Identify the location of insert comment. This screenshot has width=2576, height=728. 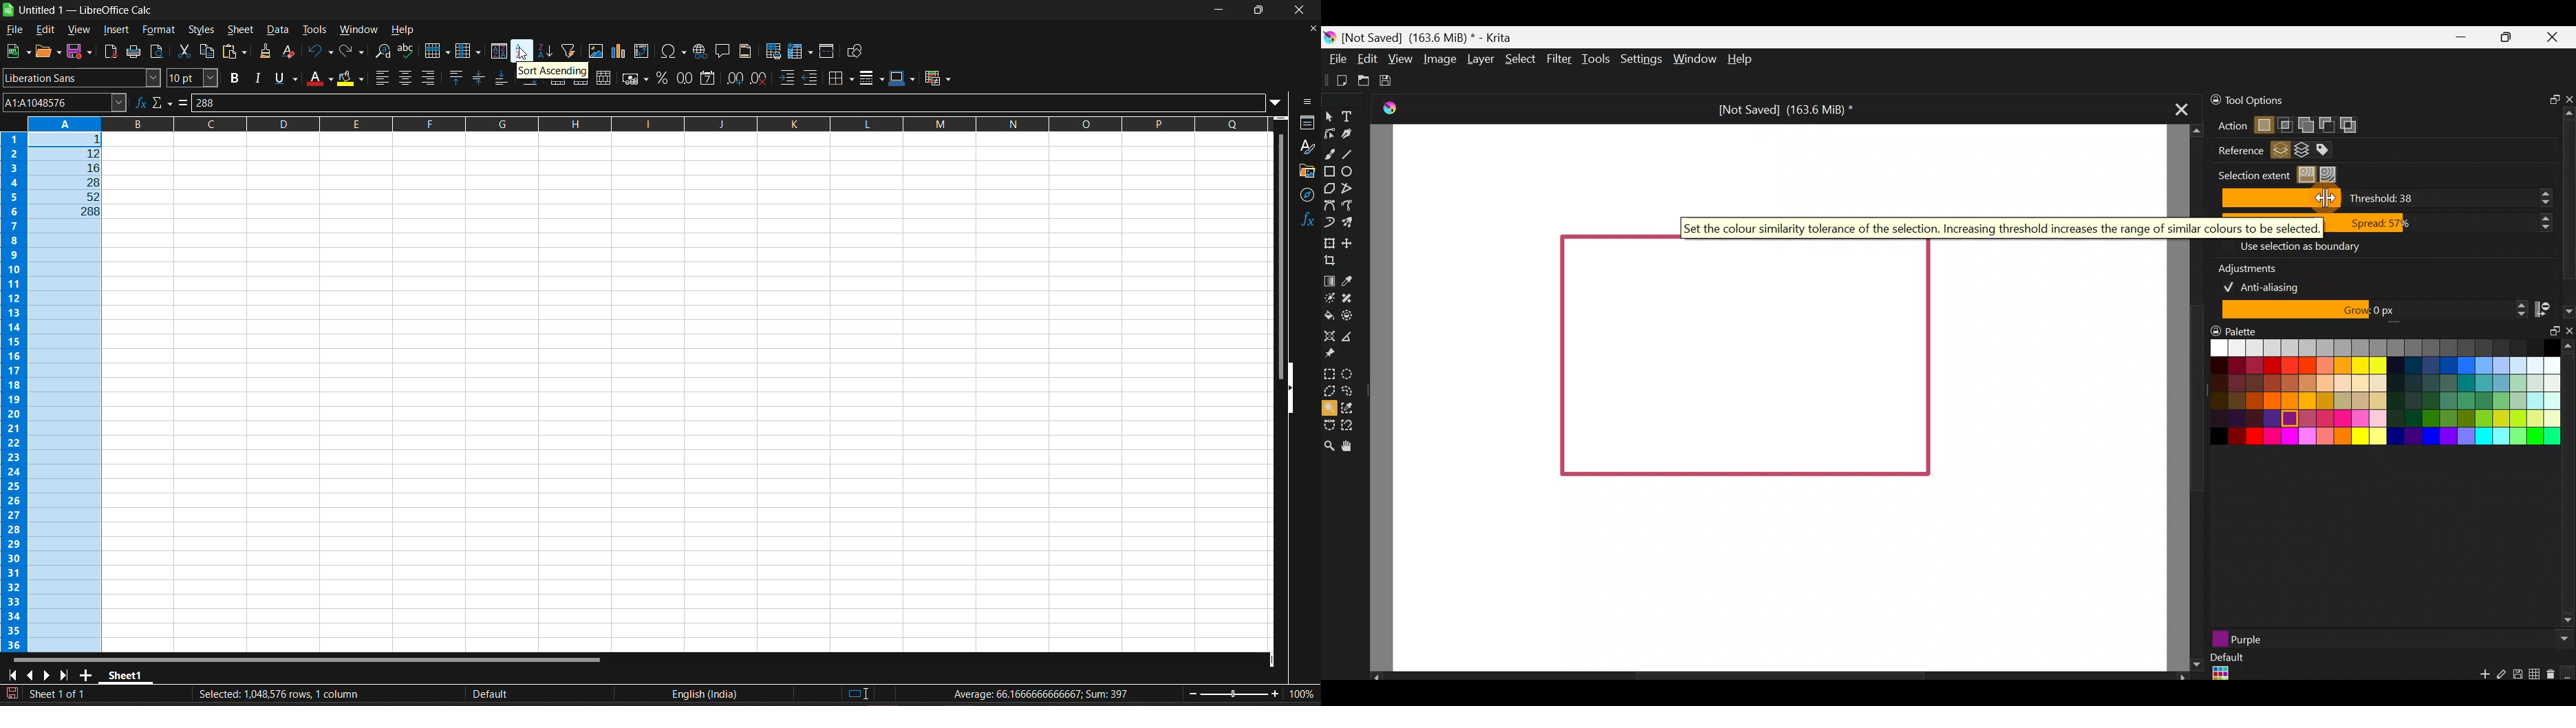
(722, 52).